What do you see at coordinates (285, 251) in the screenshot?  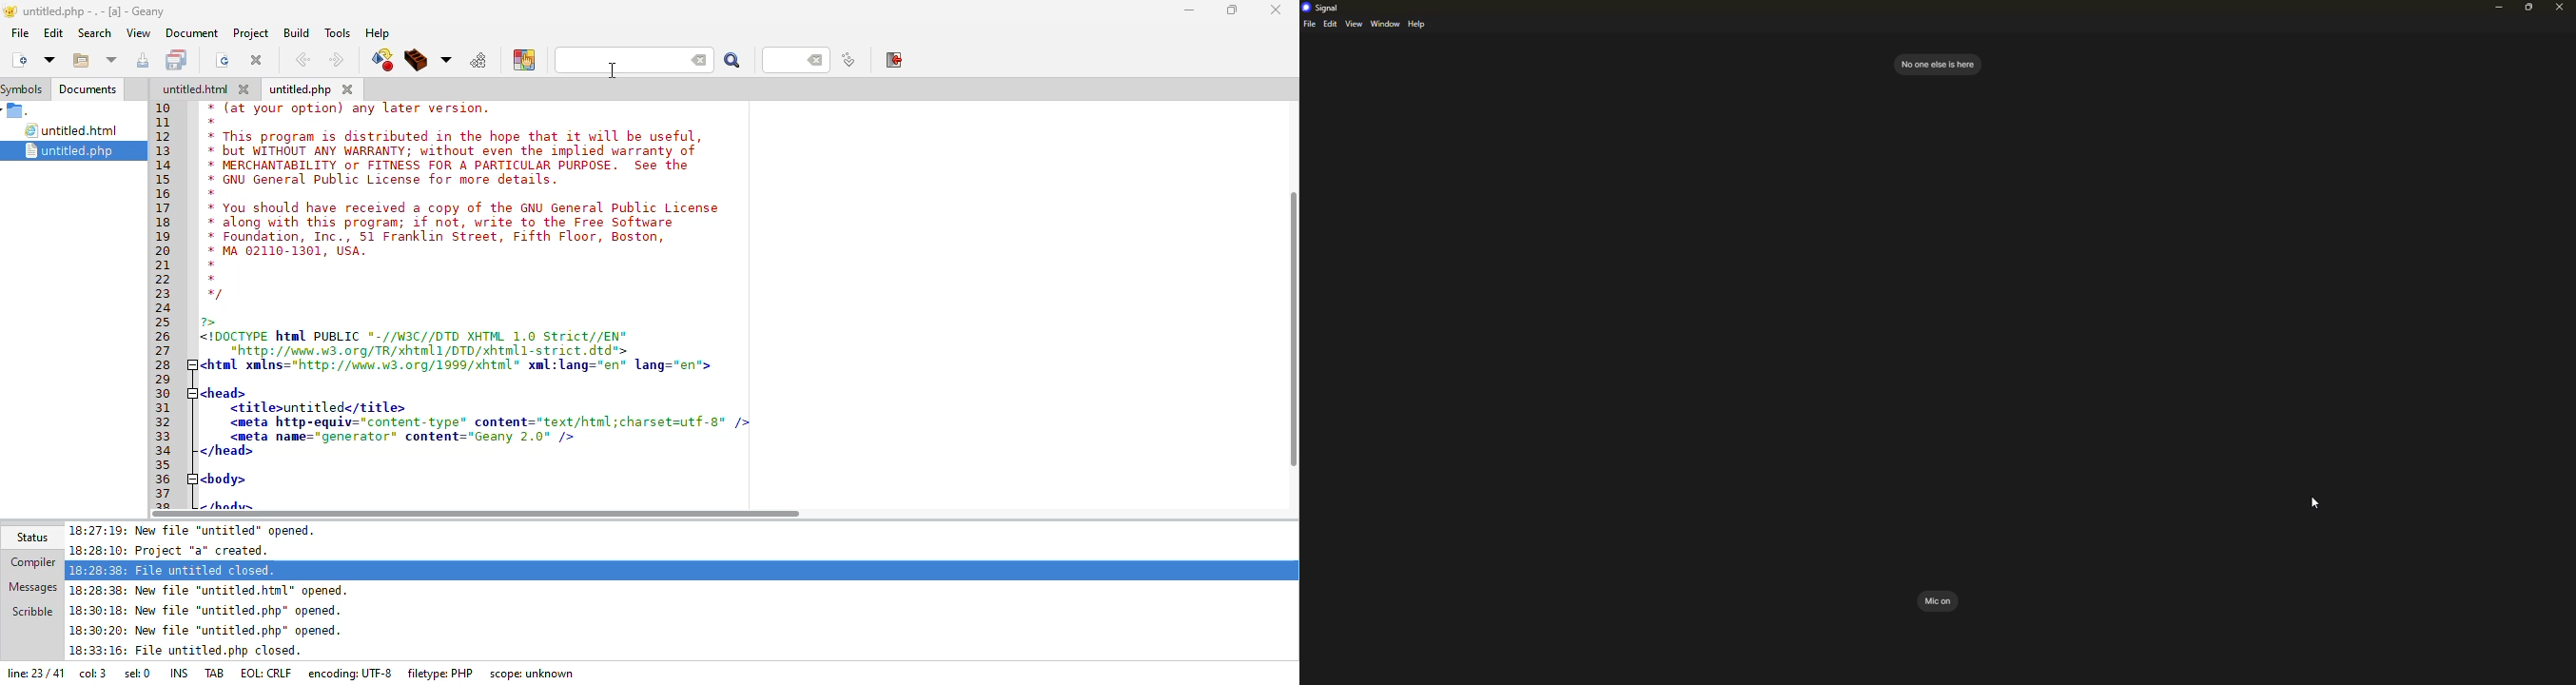 I see `* MA 02110-1301, USA.` at bounding box center [285, 251].